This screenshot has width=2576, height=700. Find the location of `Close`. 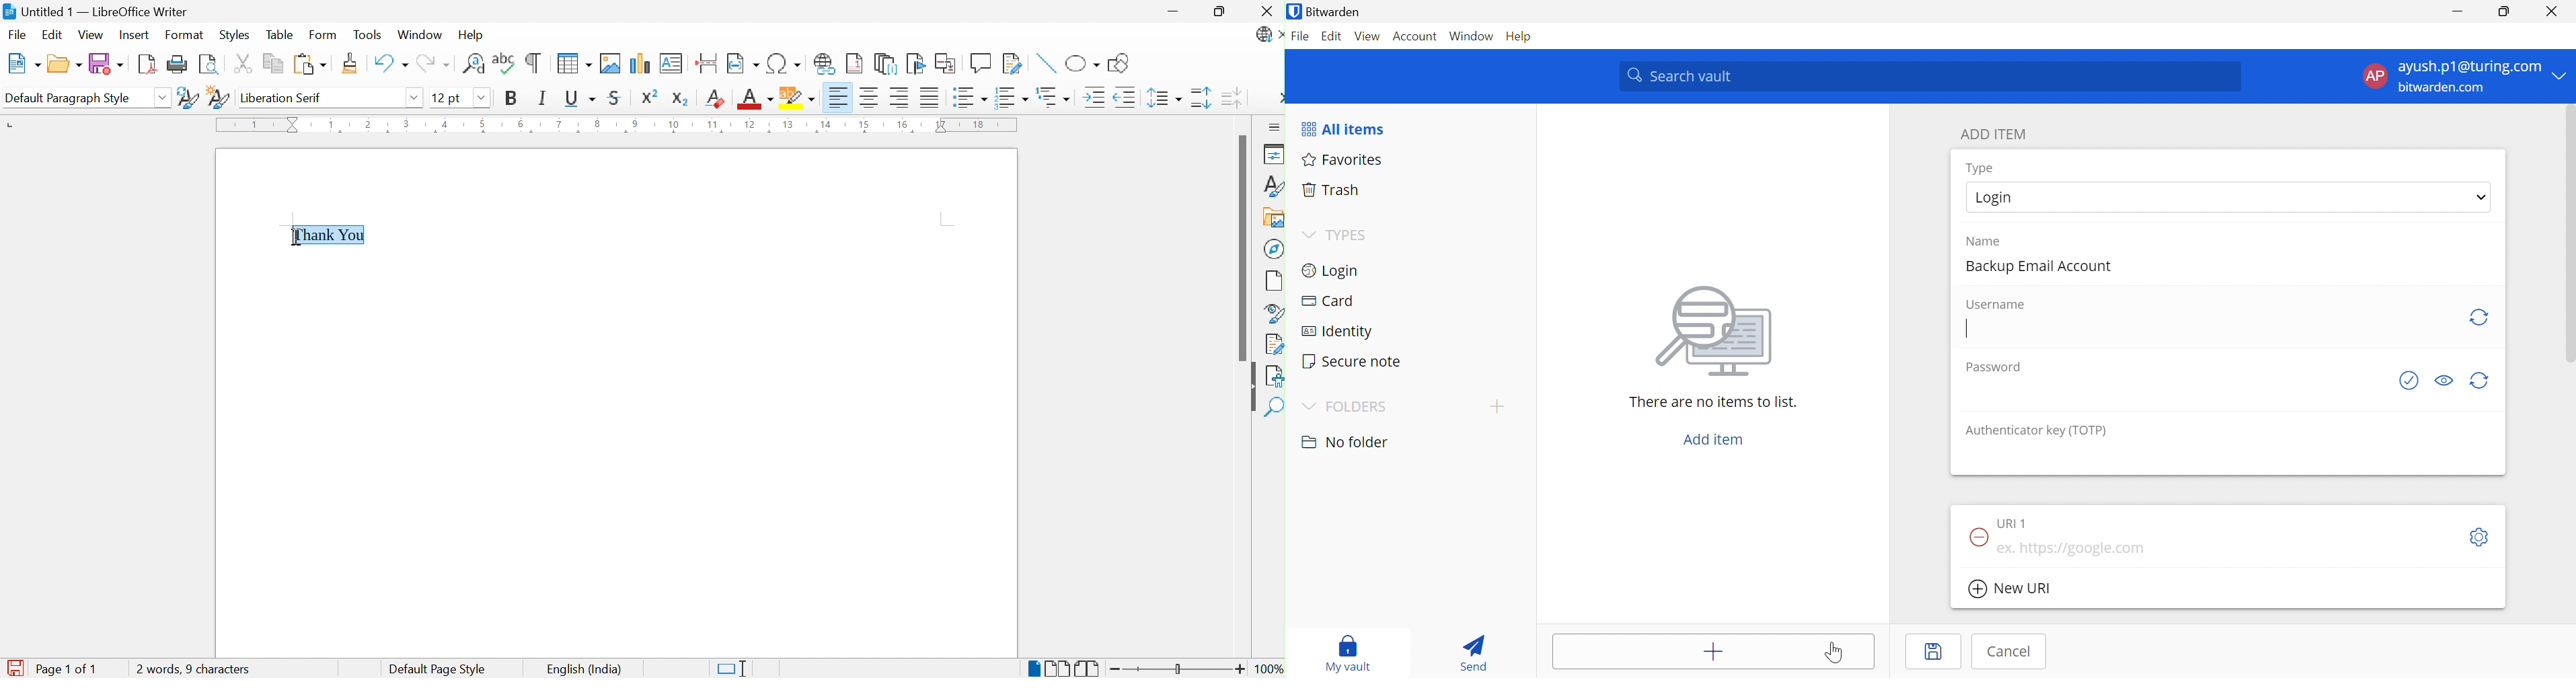

Close is located at coordinates (1264, 10).